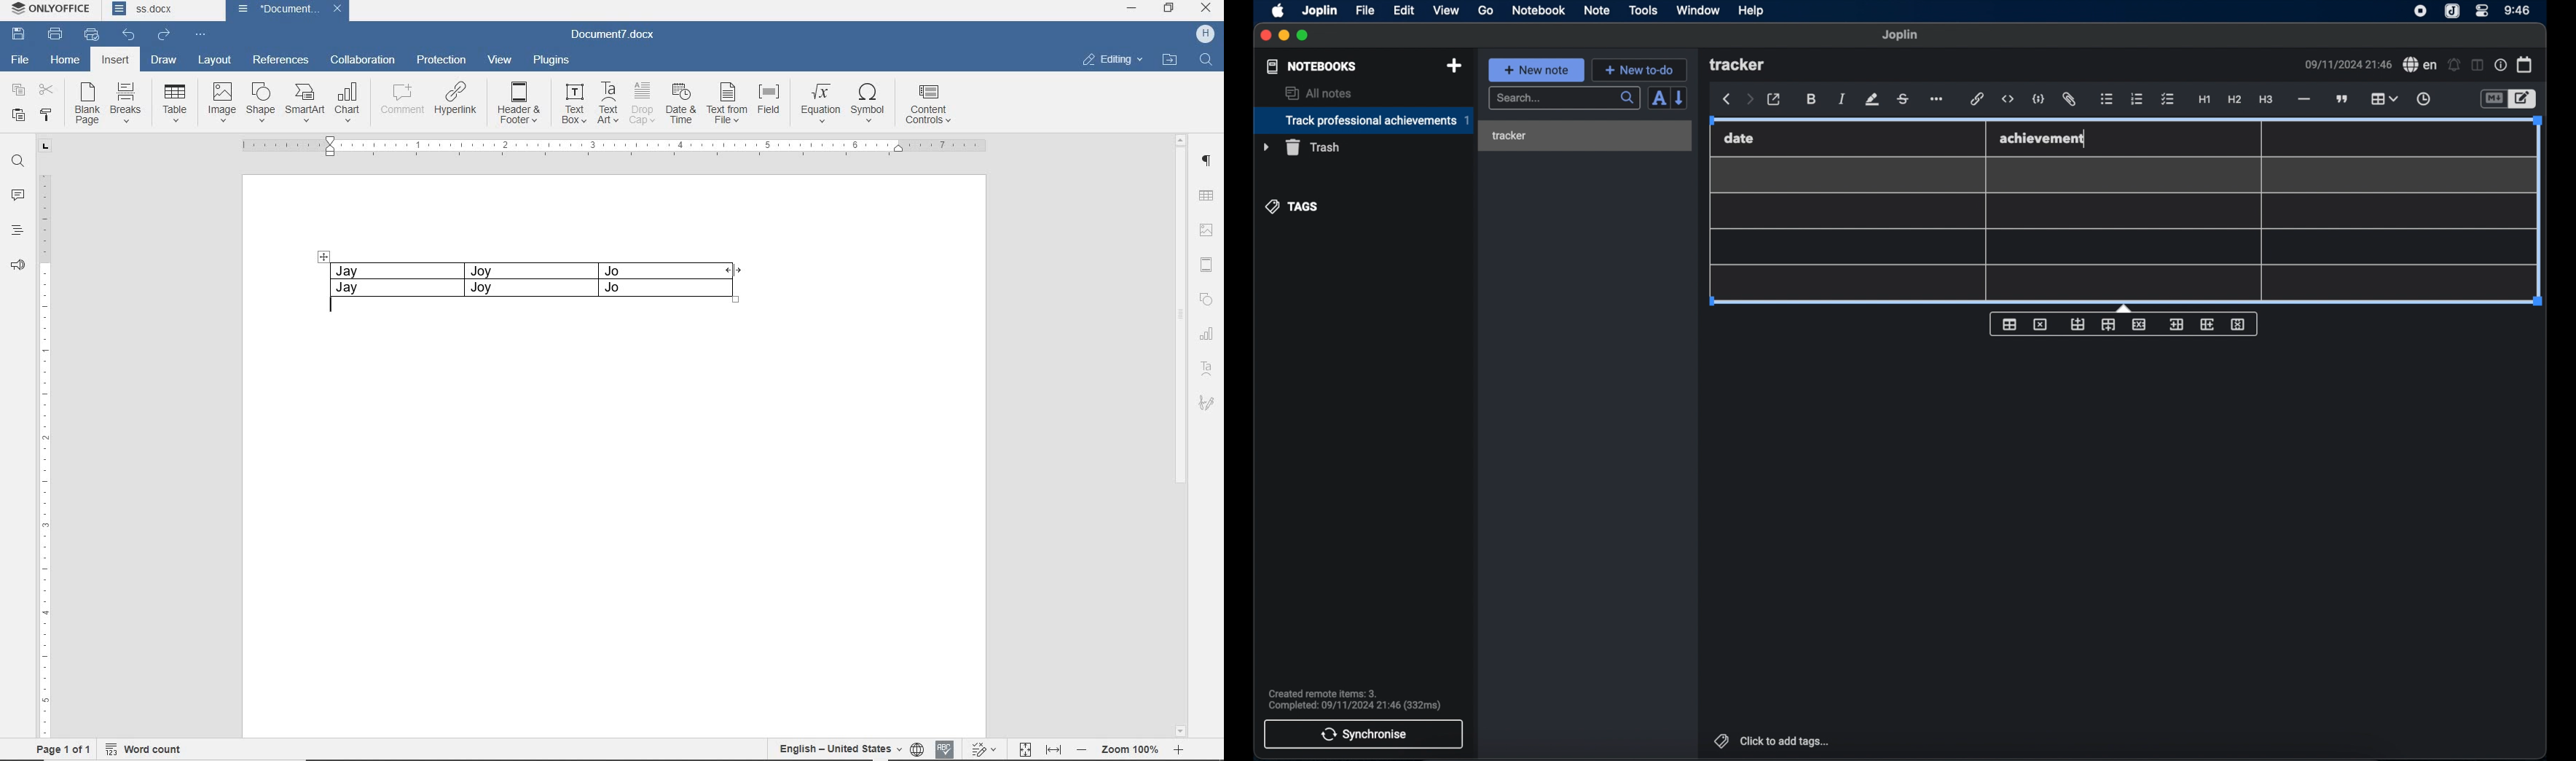 The width and height of the screenshot is (2576, 784). I want to click on IMAGE, so click(1206, 232).